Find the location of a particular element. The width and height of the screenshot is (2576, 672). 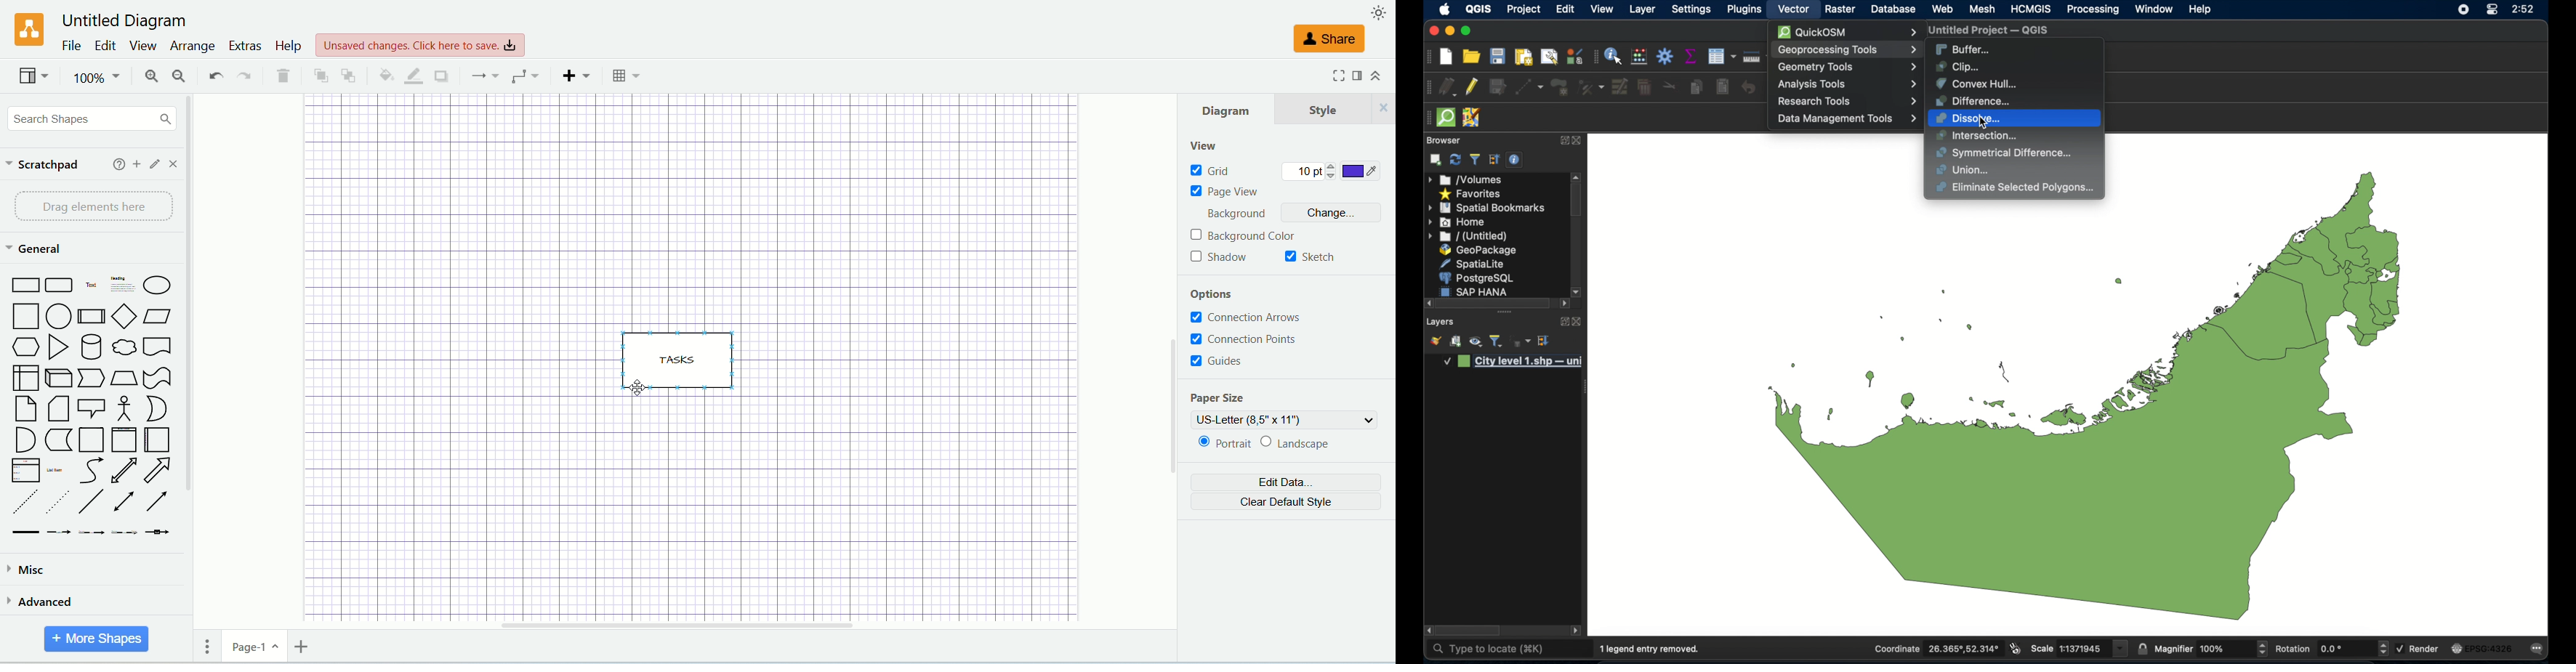

page view is located at coordinates (1225, 190).